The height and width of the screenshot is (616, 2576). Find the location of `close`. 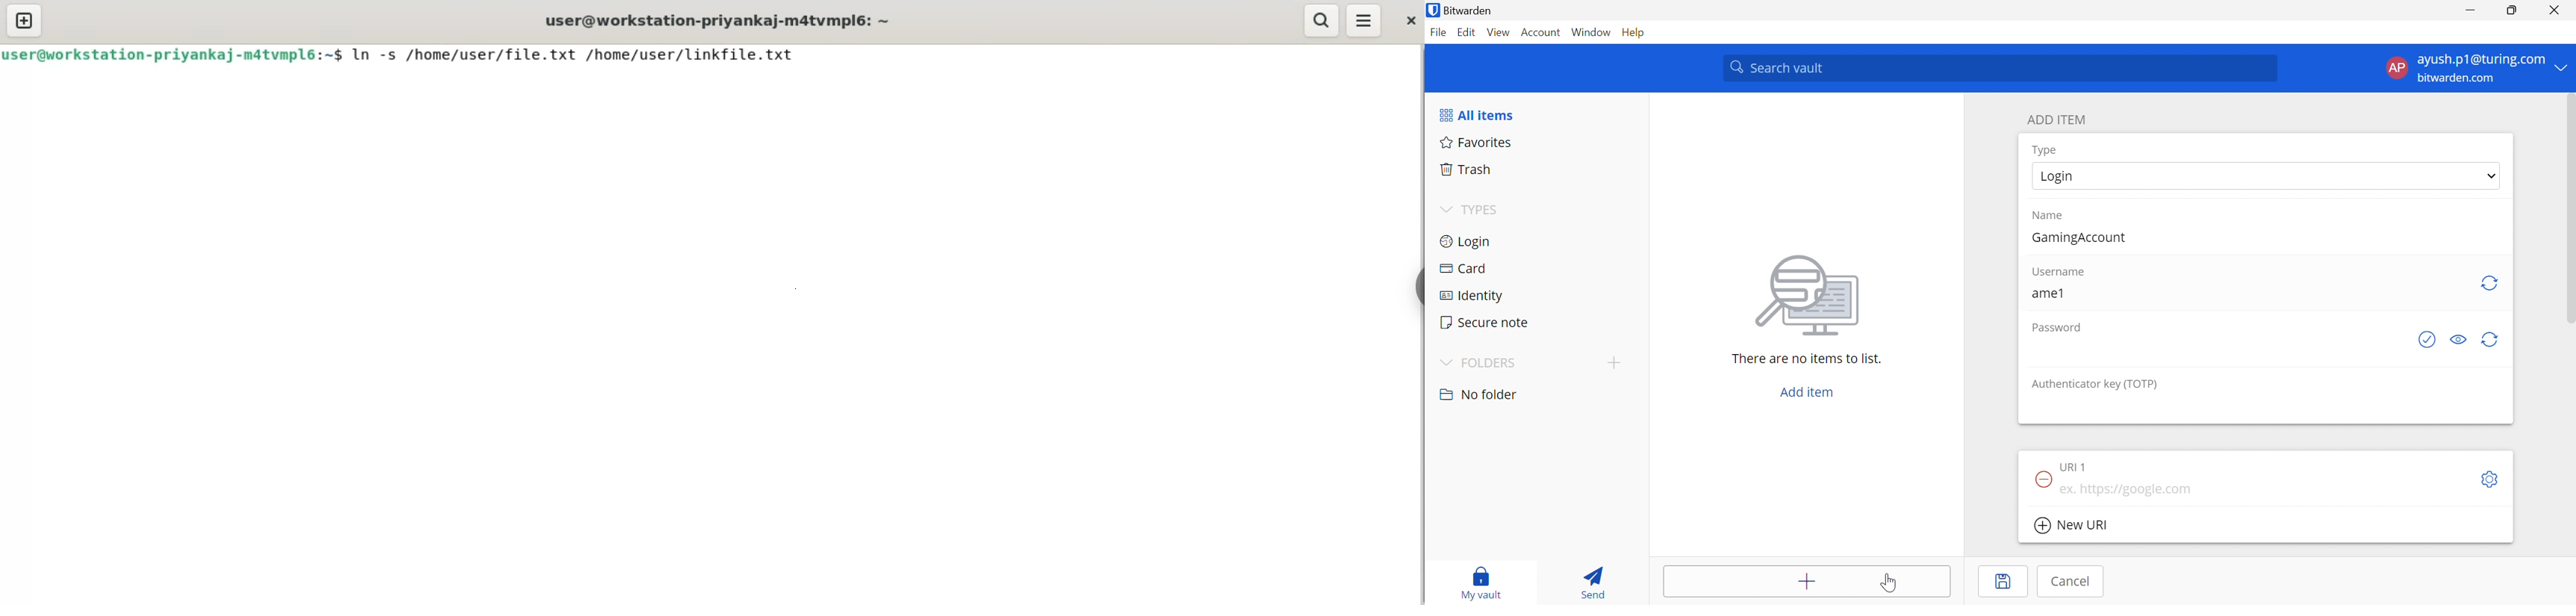

close is located at coordinates (1404, 19).